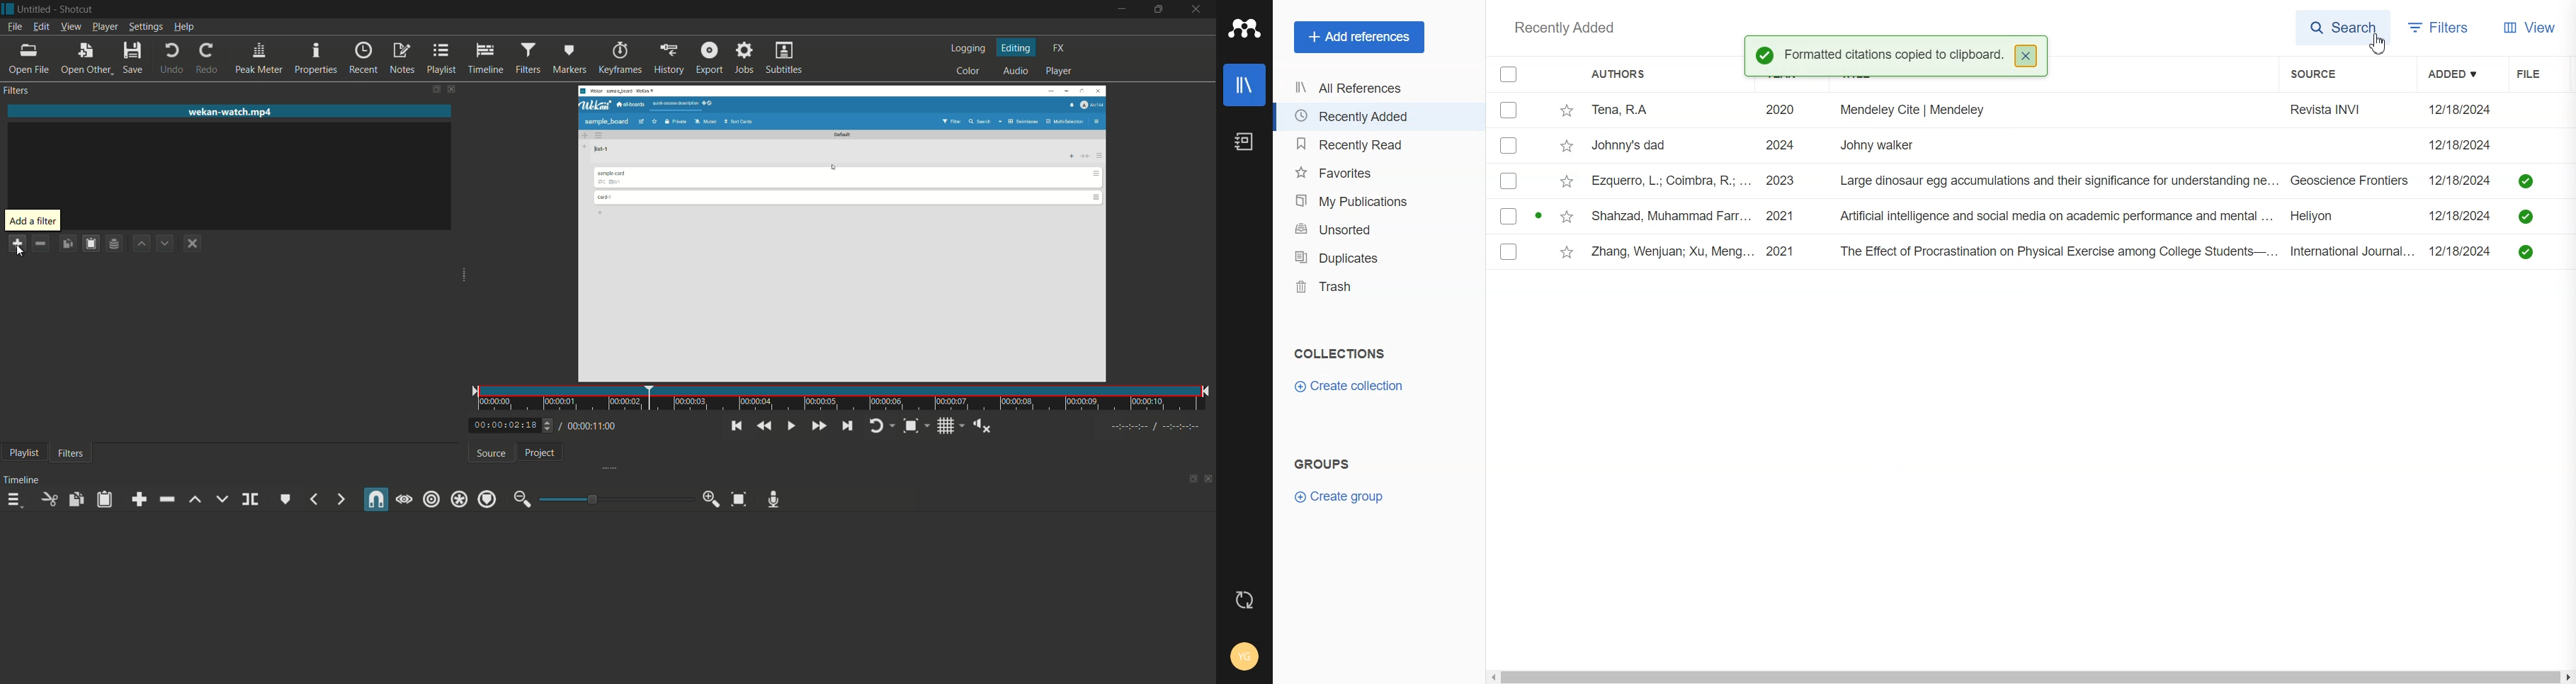  I want to click on skip to the previous point, so click(738, 426).